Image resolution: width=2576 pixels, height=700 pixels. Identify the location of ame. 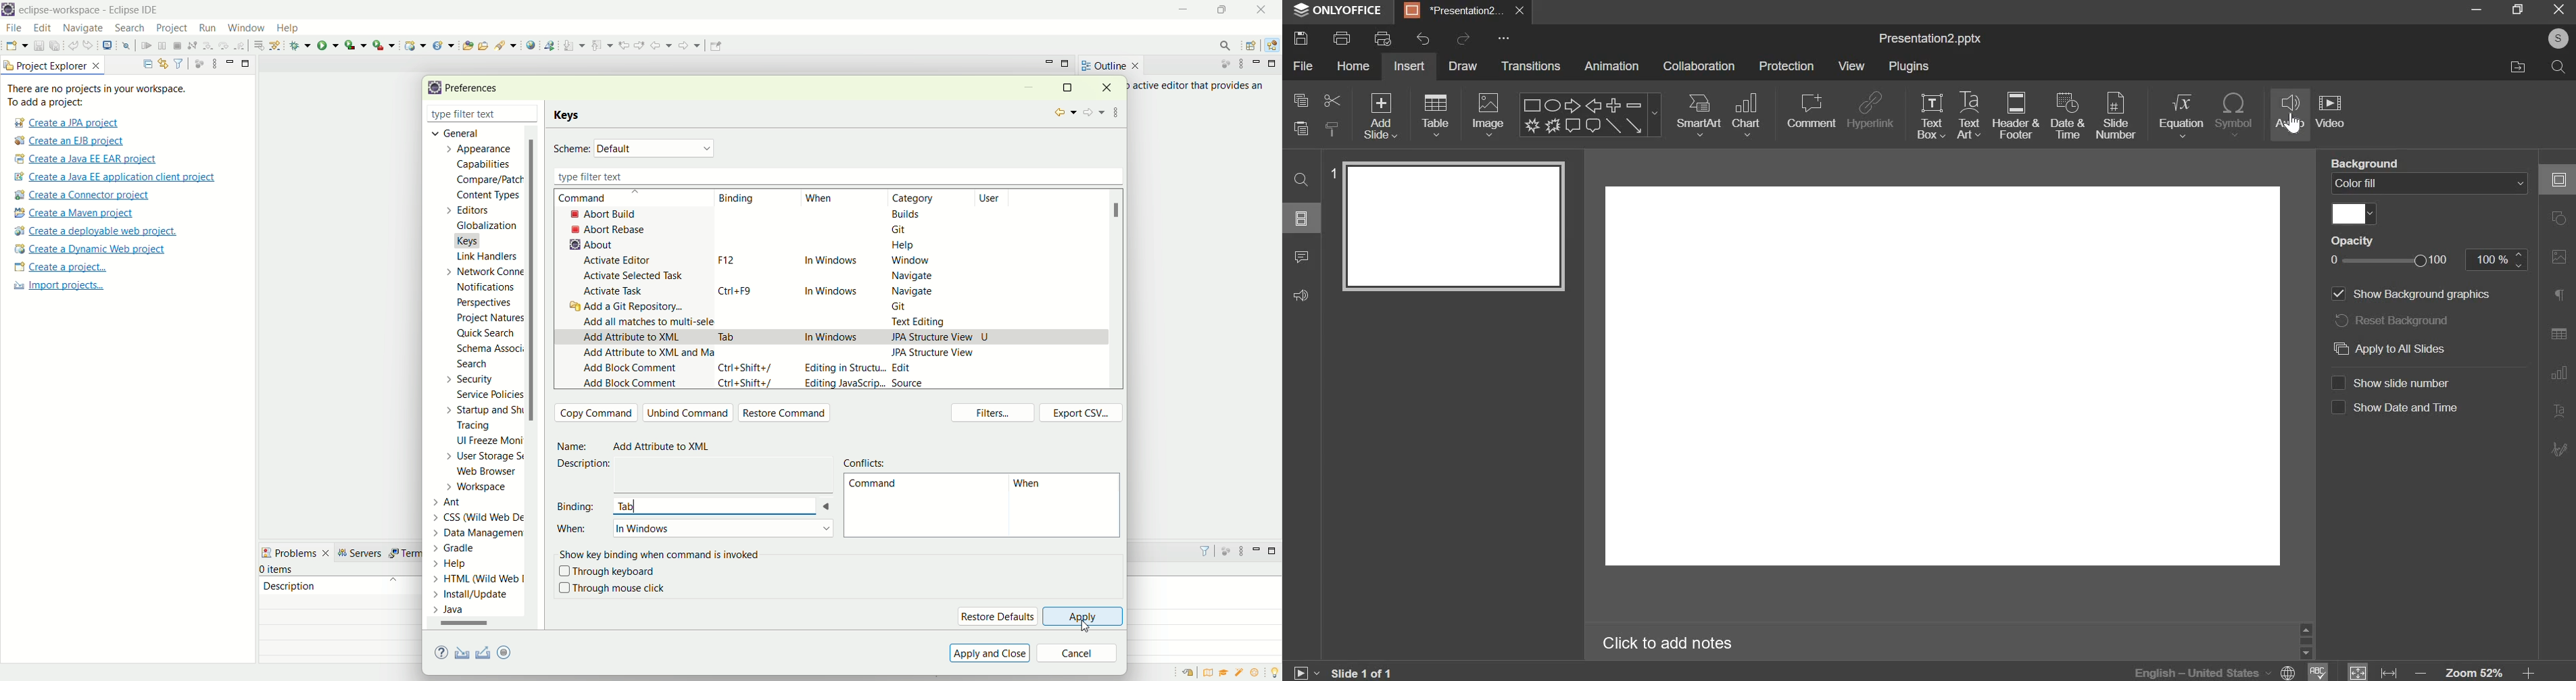
(574, 447).